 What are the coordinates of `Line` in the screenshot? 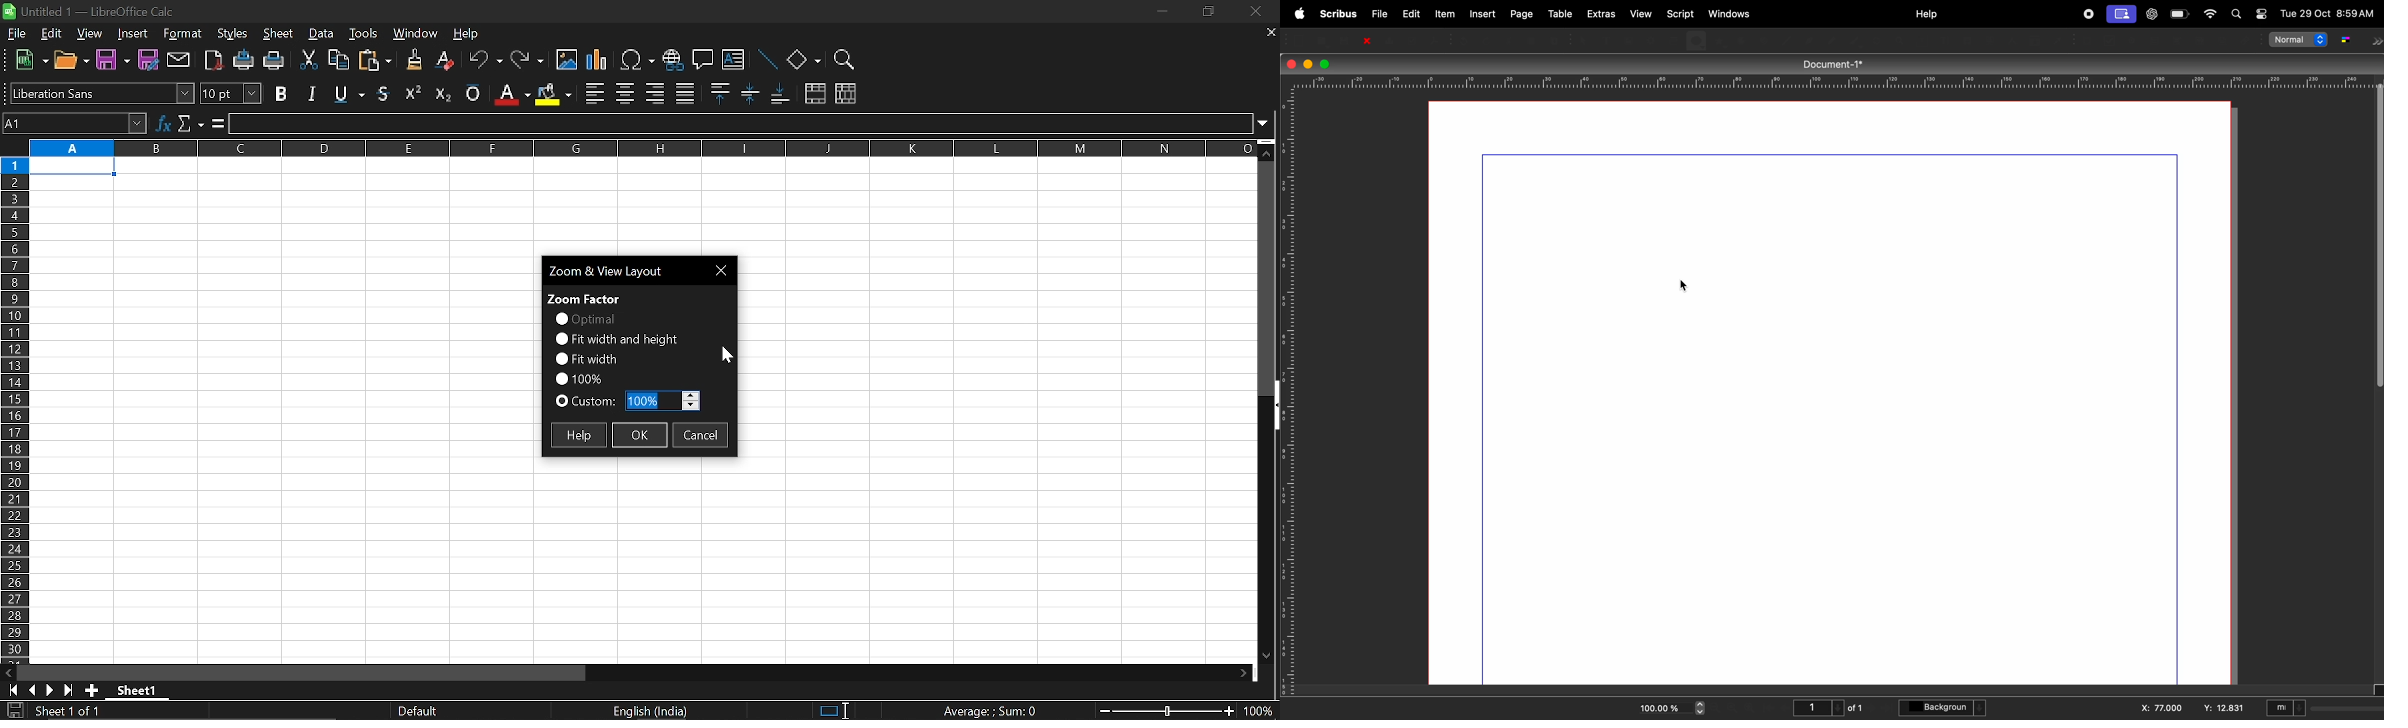 It's located at (1809, 40).